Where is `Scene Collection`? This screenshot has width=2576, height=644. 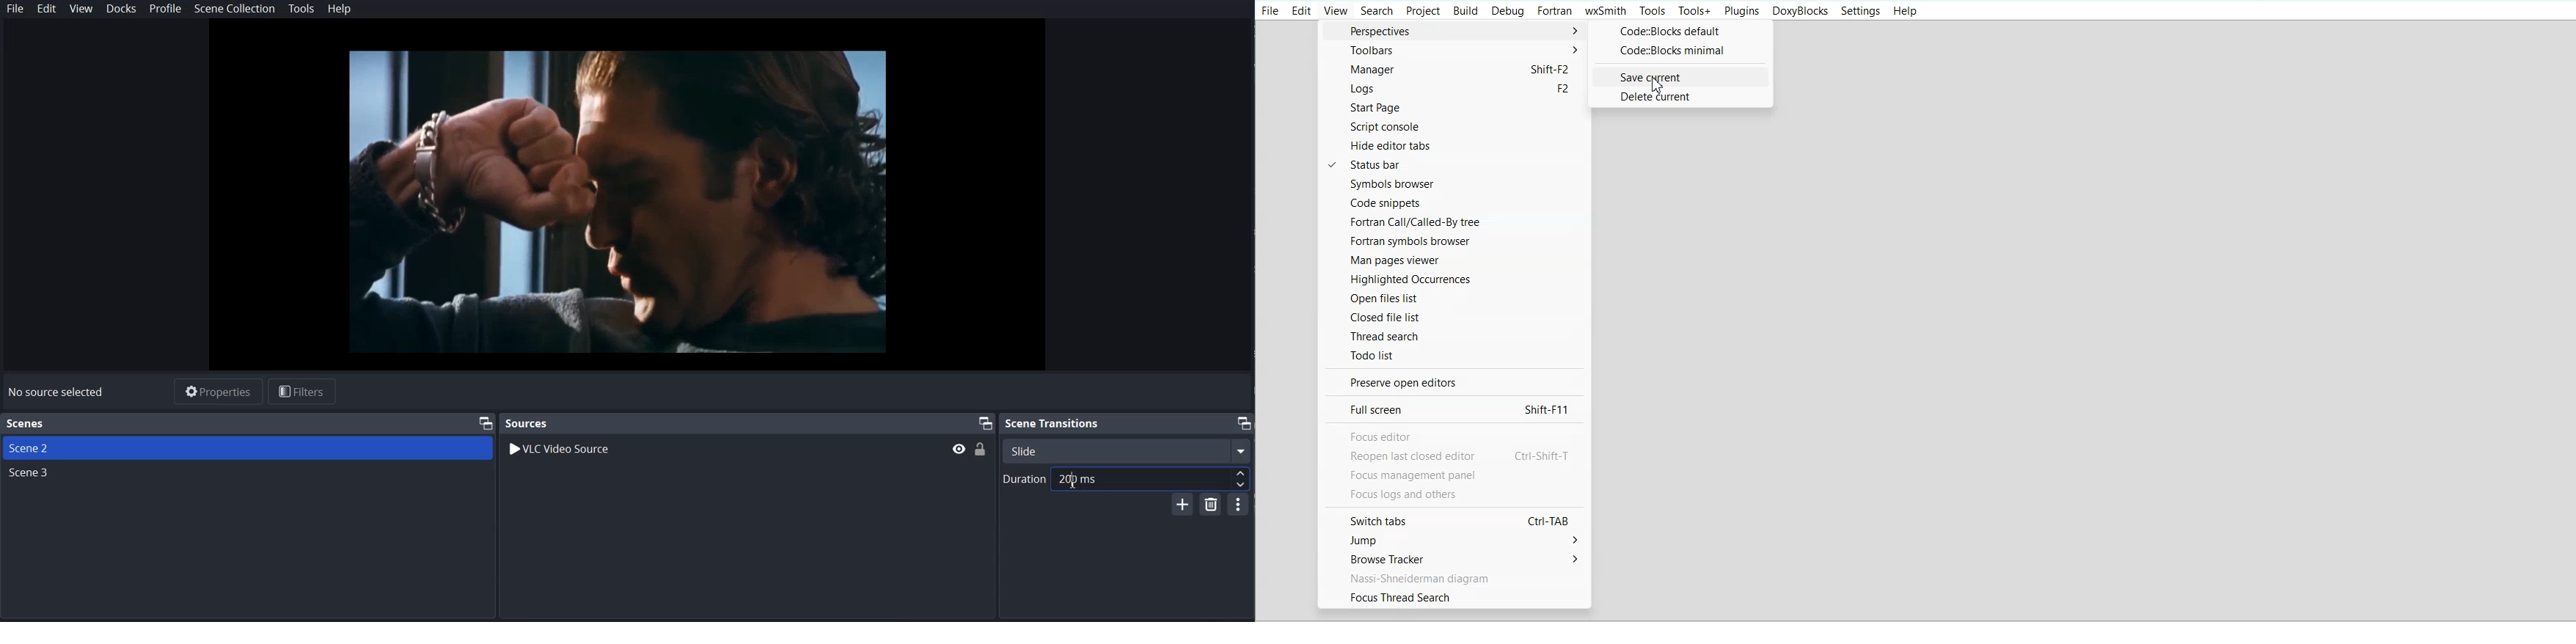
Scene Collection is located at coordinates (235, 10).